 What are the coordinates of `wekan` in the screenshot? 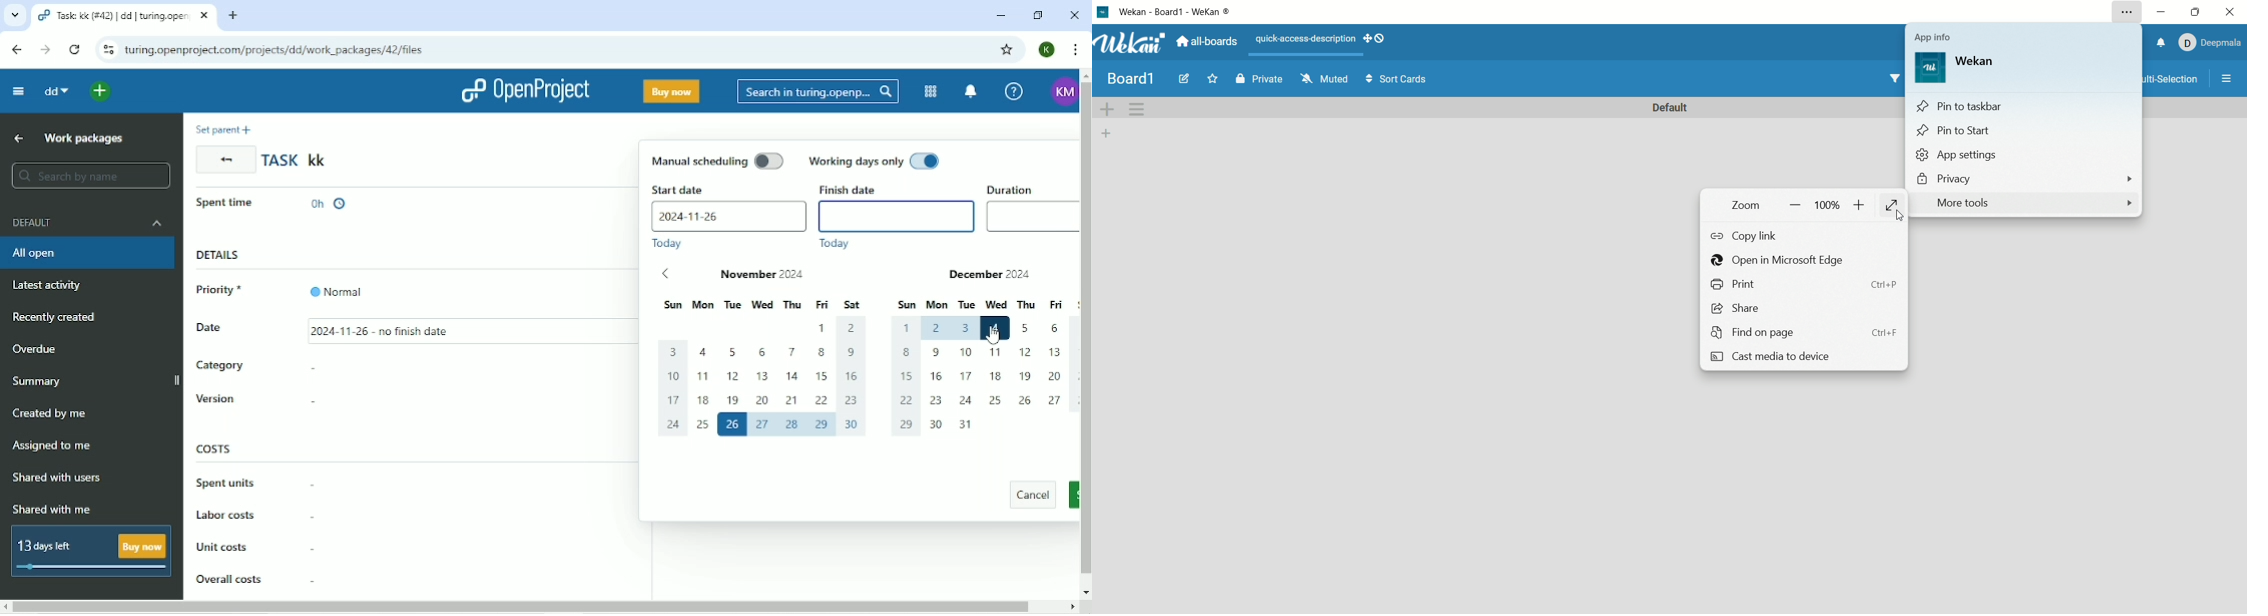 It's located at (1983, 61).